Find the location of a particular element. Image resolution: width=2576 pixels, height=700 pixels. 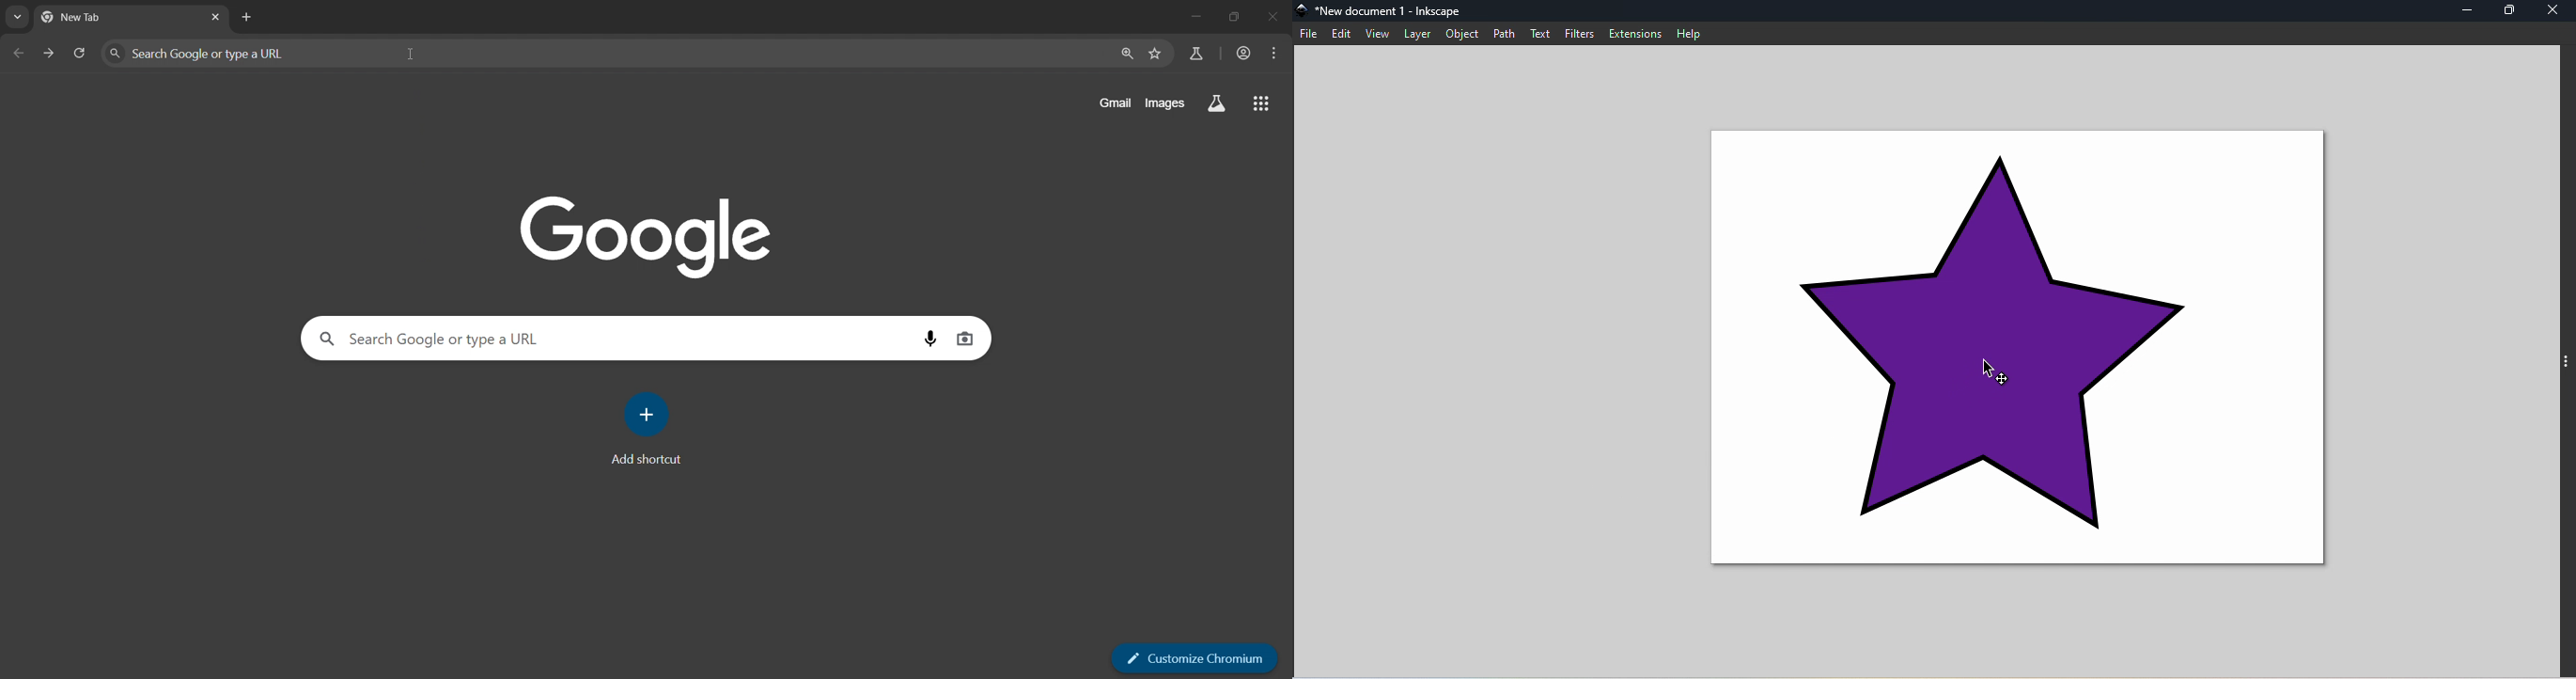

new tab is located at coordinates (102, 18).